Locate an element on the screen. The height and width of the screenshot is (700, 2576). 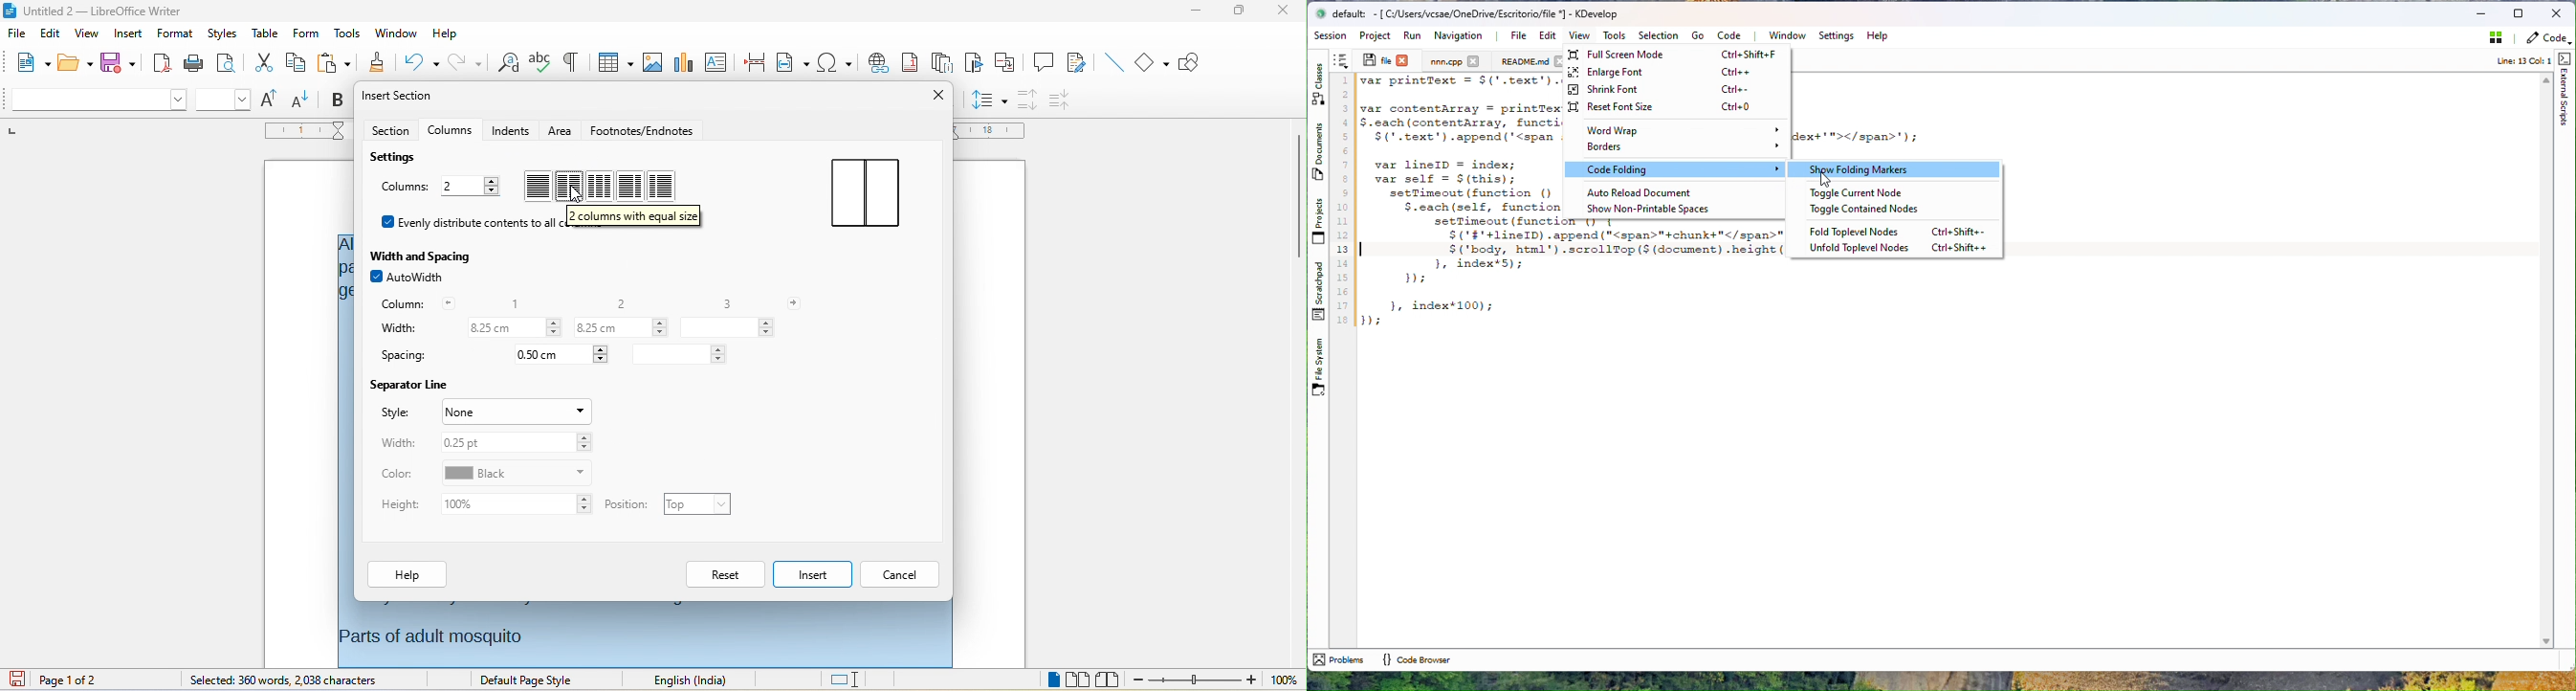
maximize is located at coordinates (1236, 12).